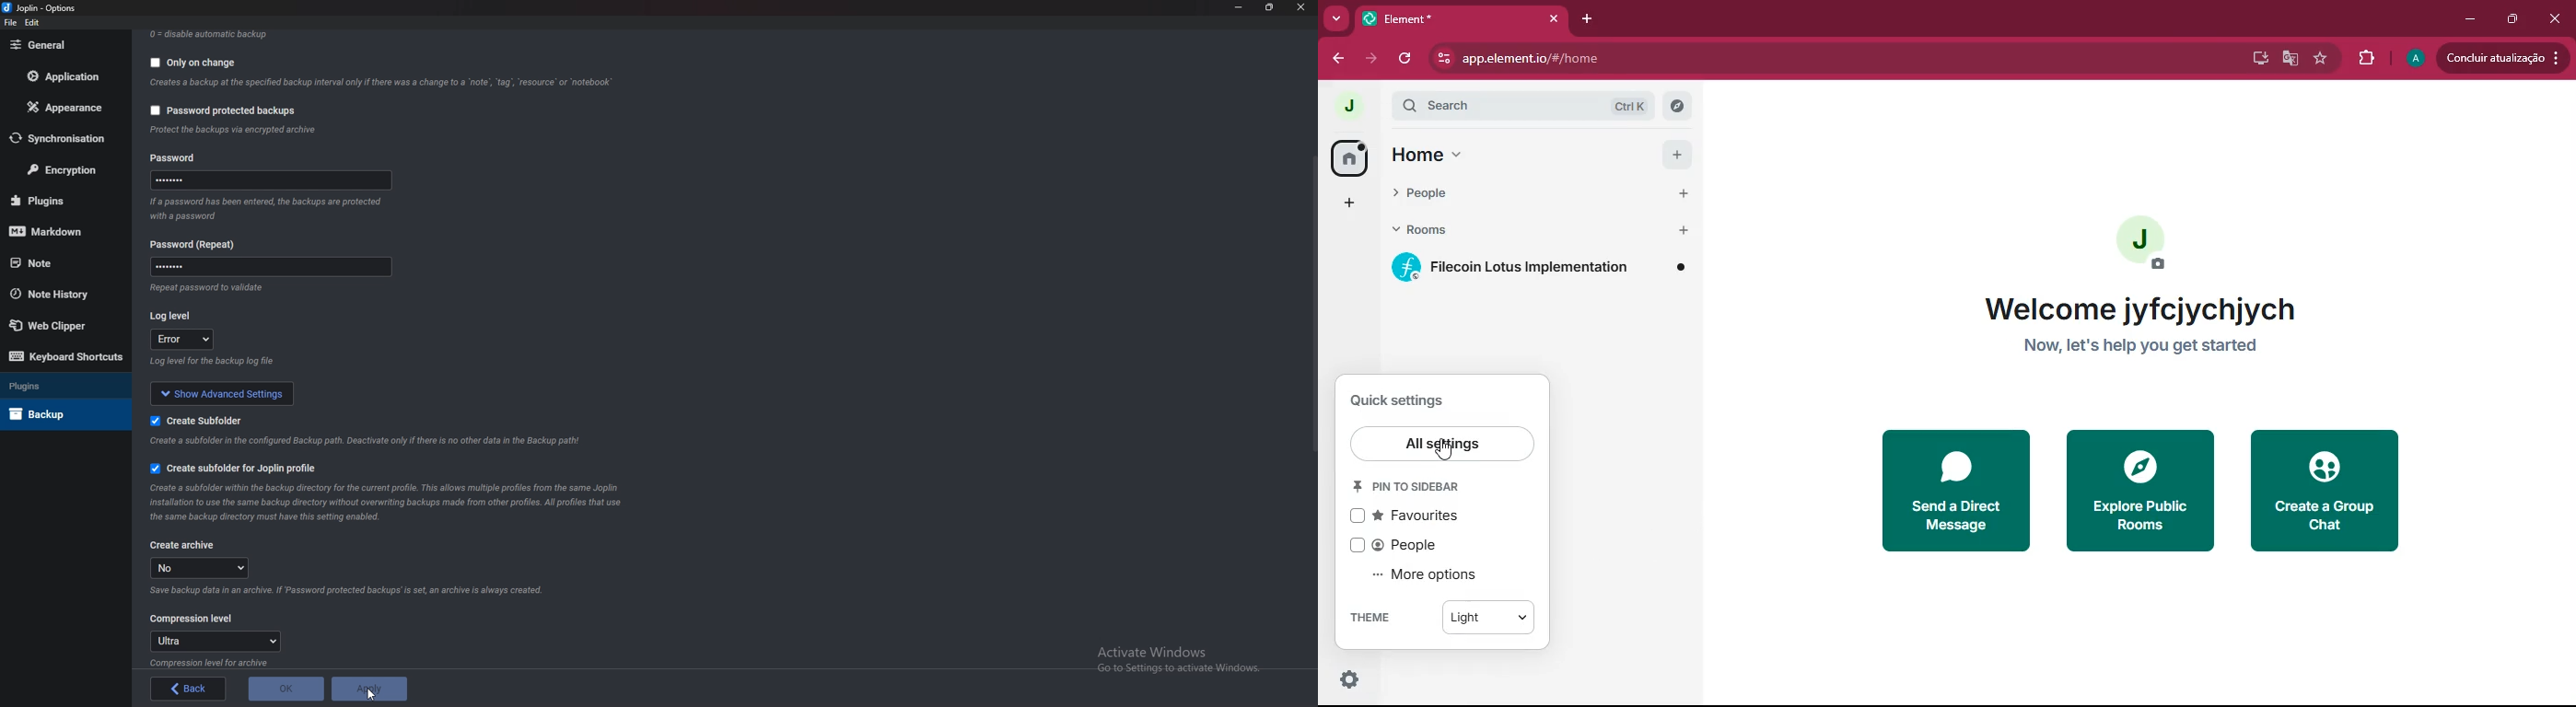 This screenshot has height=728, width=2576. Describe the element at coordinates (2289, 59) in the screenshot. I see `google translate` at that location.